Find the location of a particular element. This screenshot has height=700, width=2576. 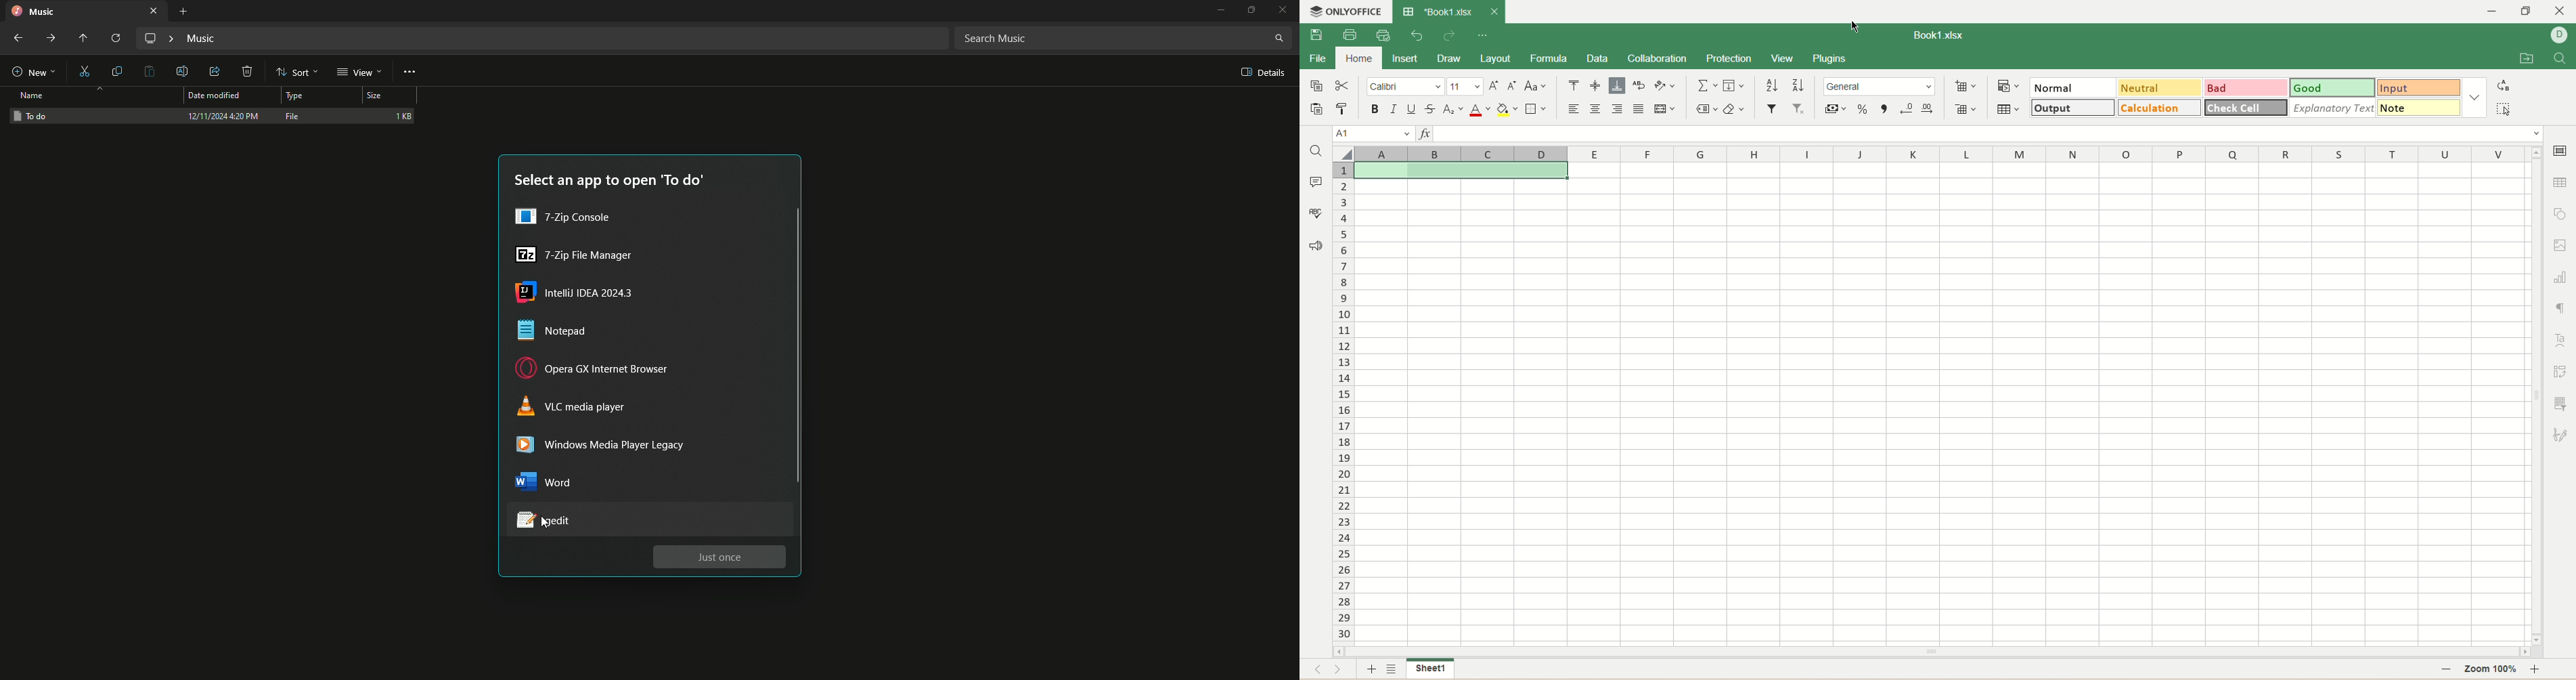

view is located at coordinates (1783, 58).